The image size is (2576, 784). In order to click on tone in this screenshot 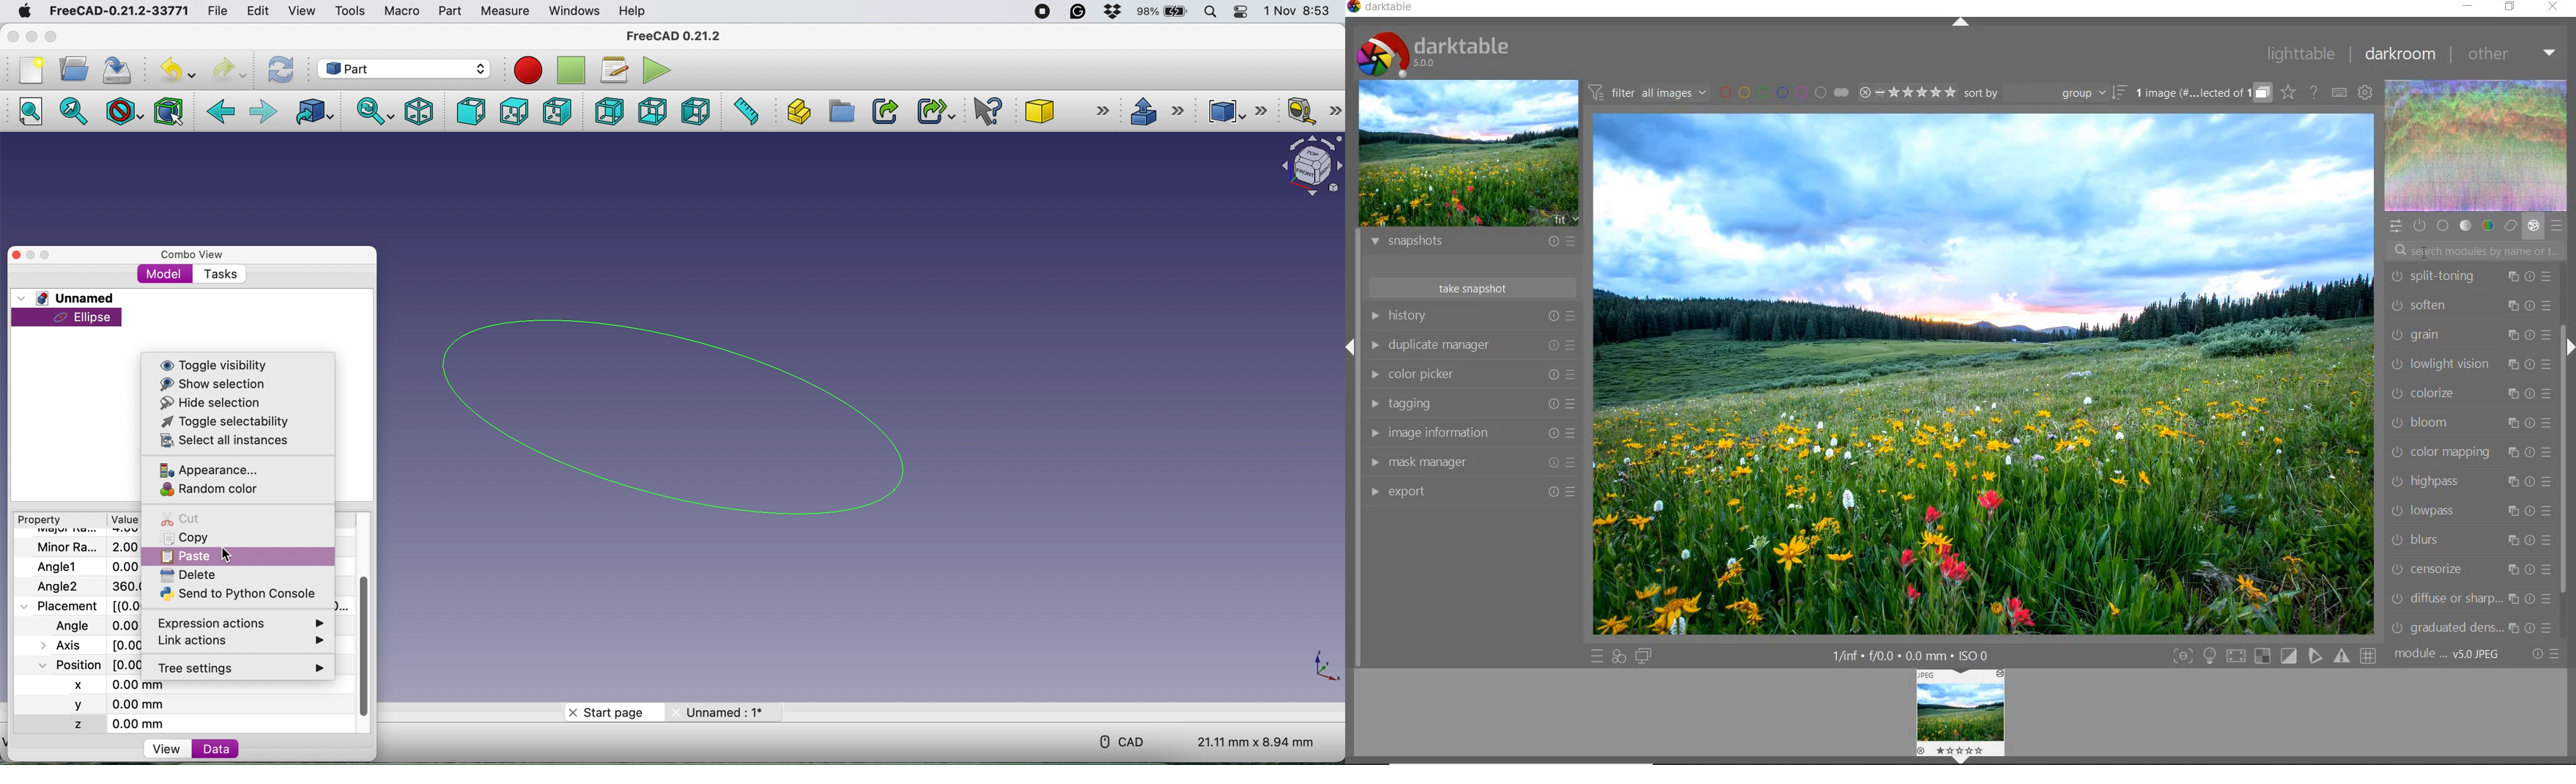, I will do `click(2466, 224)`.